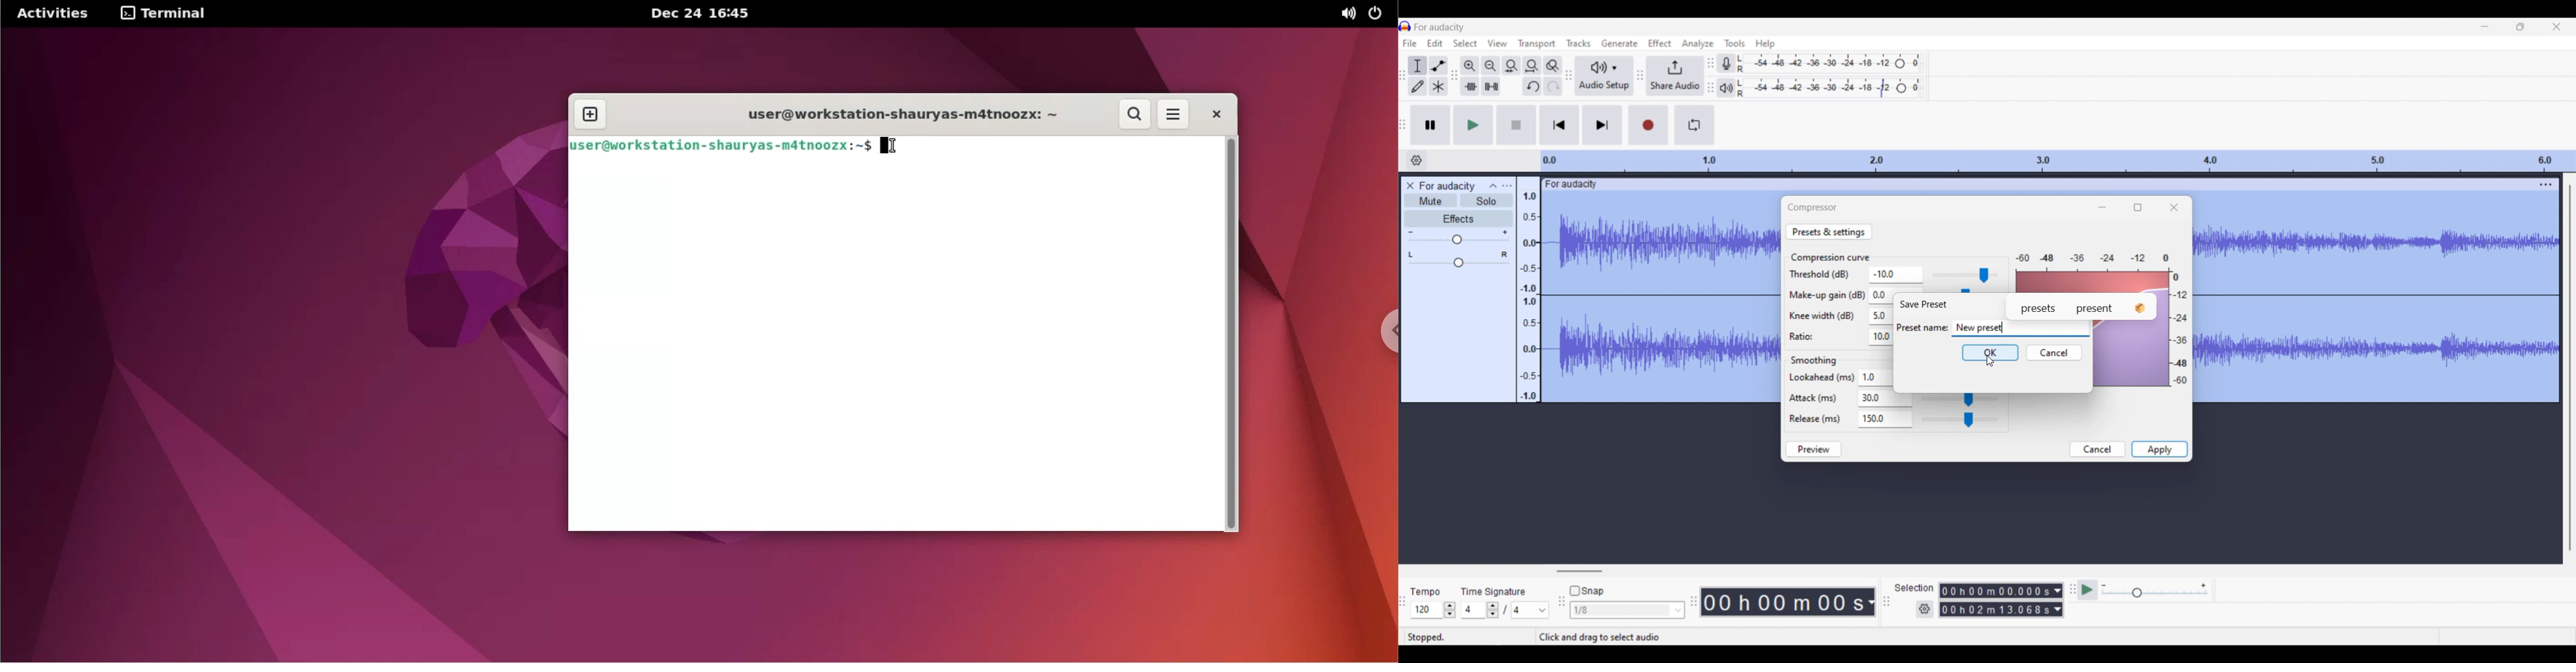 Image resolution: width=2576 pixels, height=672 pixels. What do you see at coordinates (1430, 200) in the screenshot?
I see `Mute` at bounding box center [1430, 200].